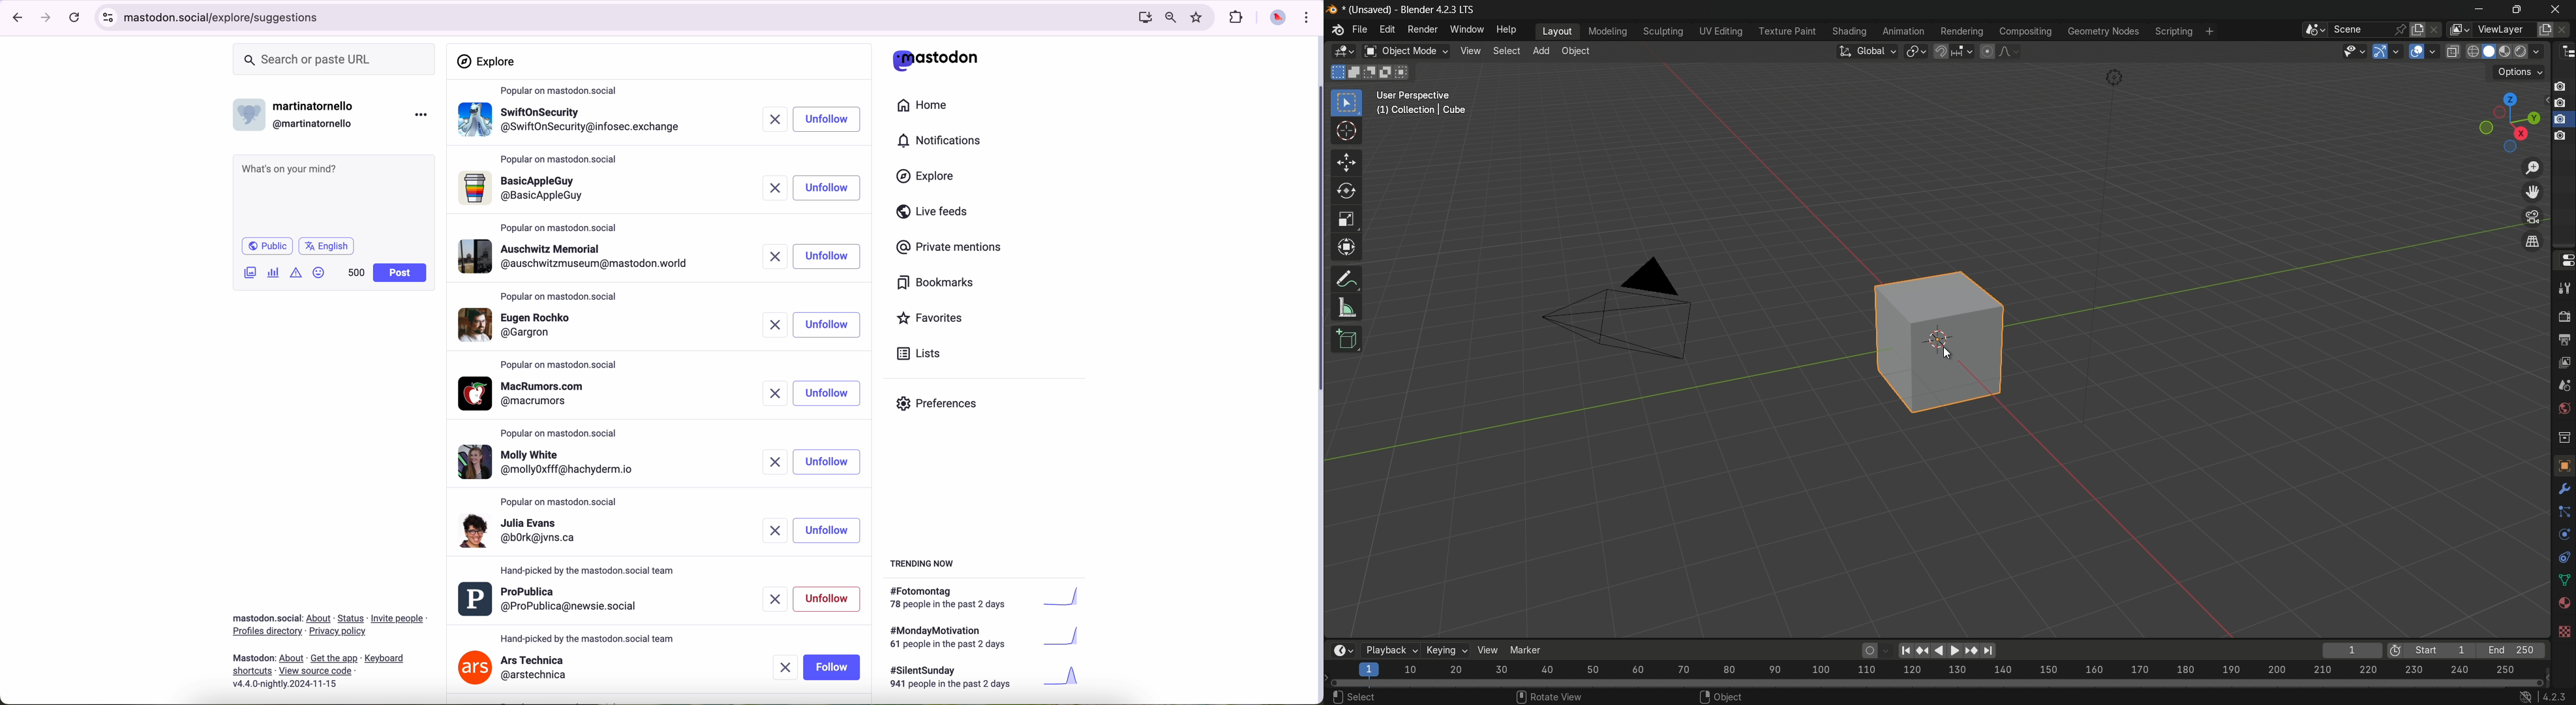 The image size is (2576, 728). I want to click on favorites, so click(1199, 18).